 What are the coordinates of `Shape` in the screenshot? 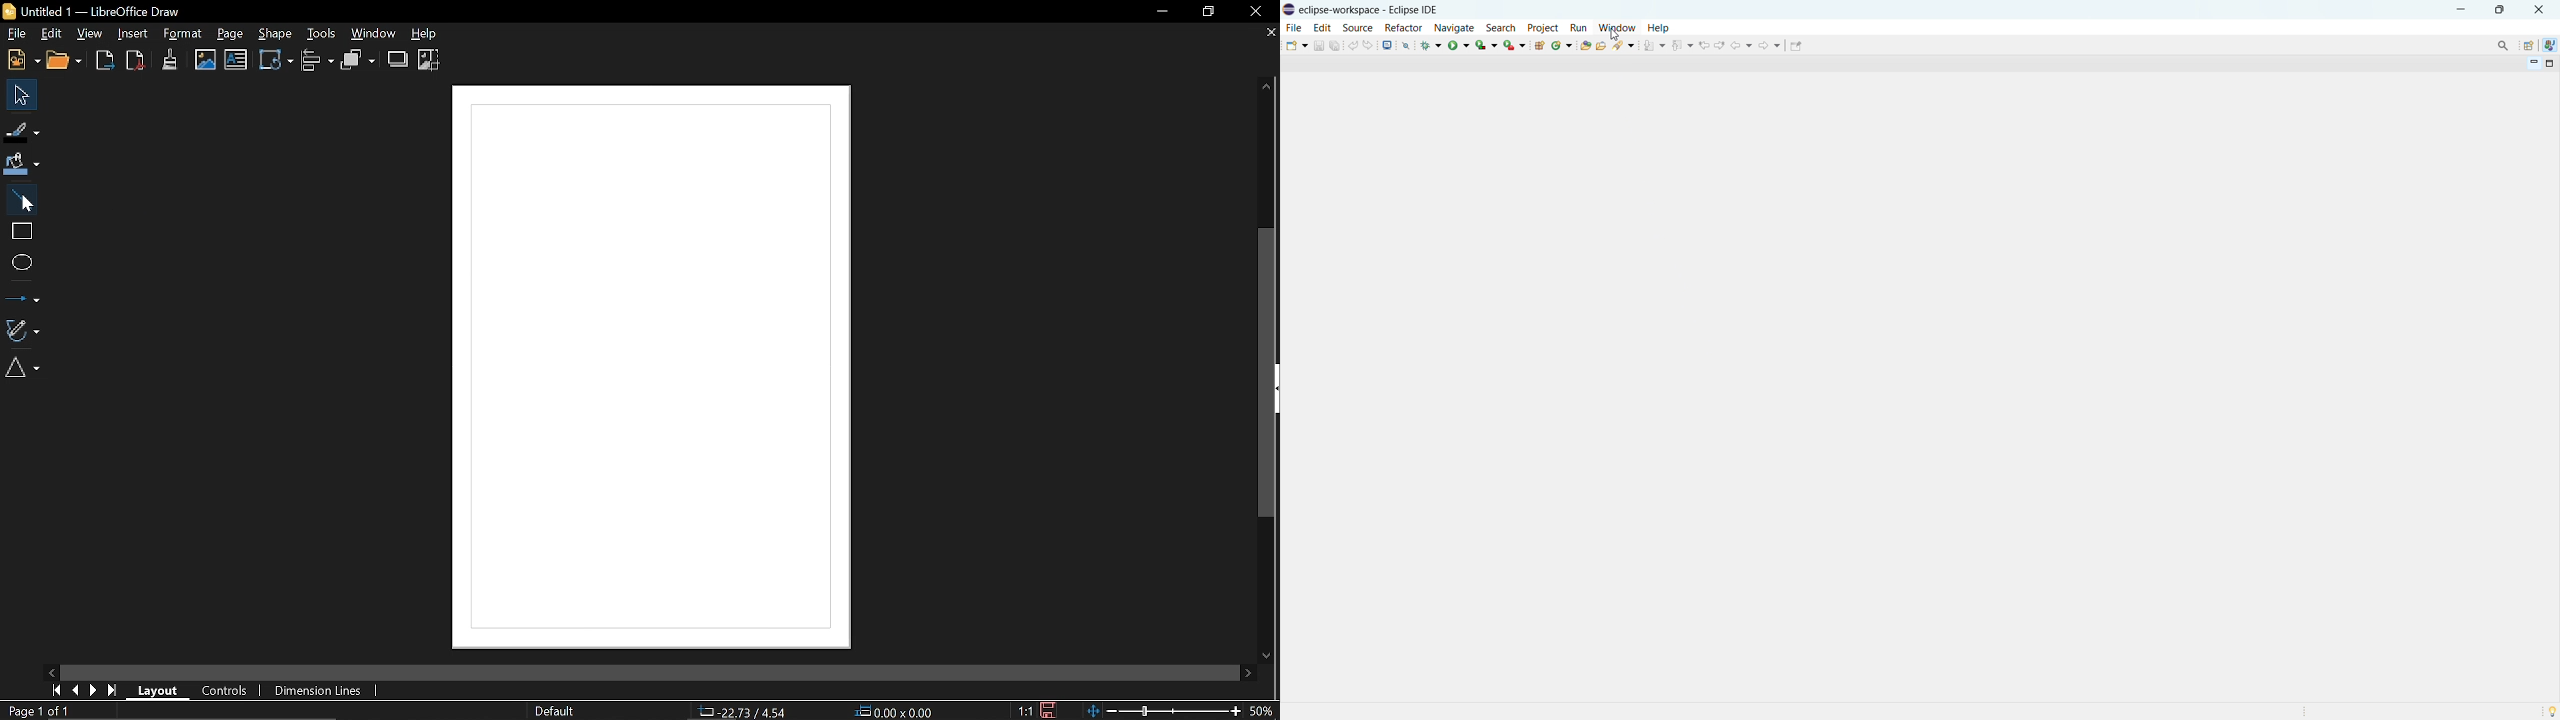 It's located at (274, 34).